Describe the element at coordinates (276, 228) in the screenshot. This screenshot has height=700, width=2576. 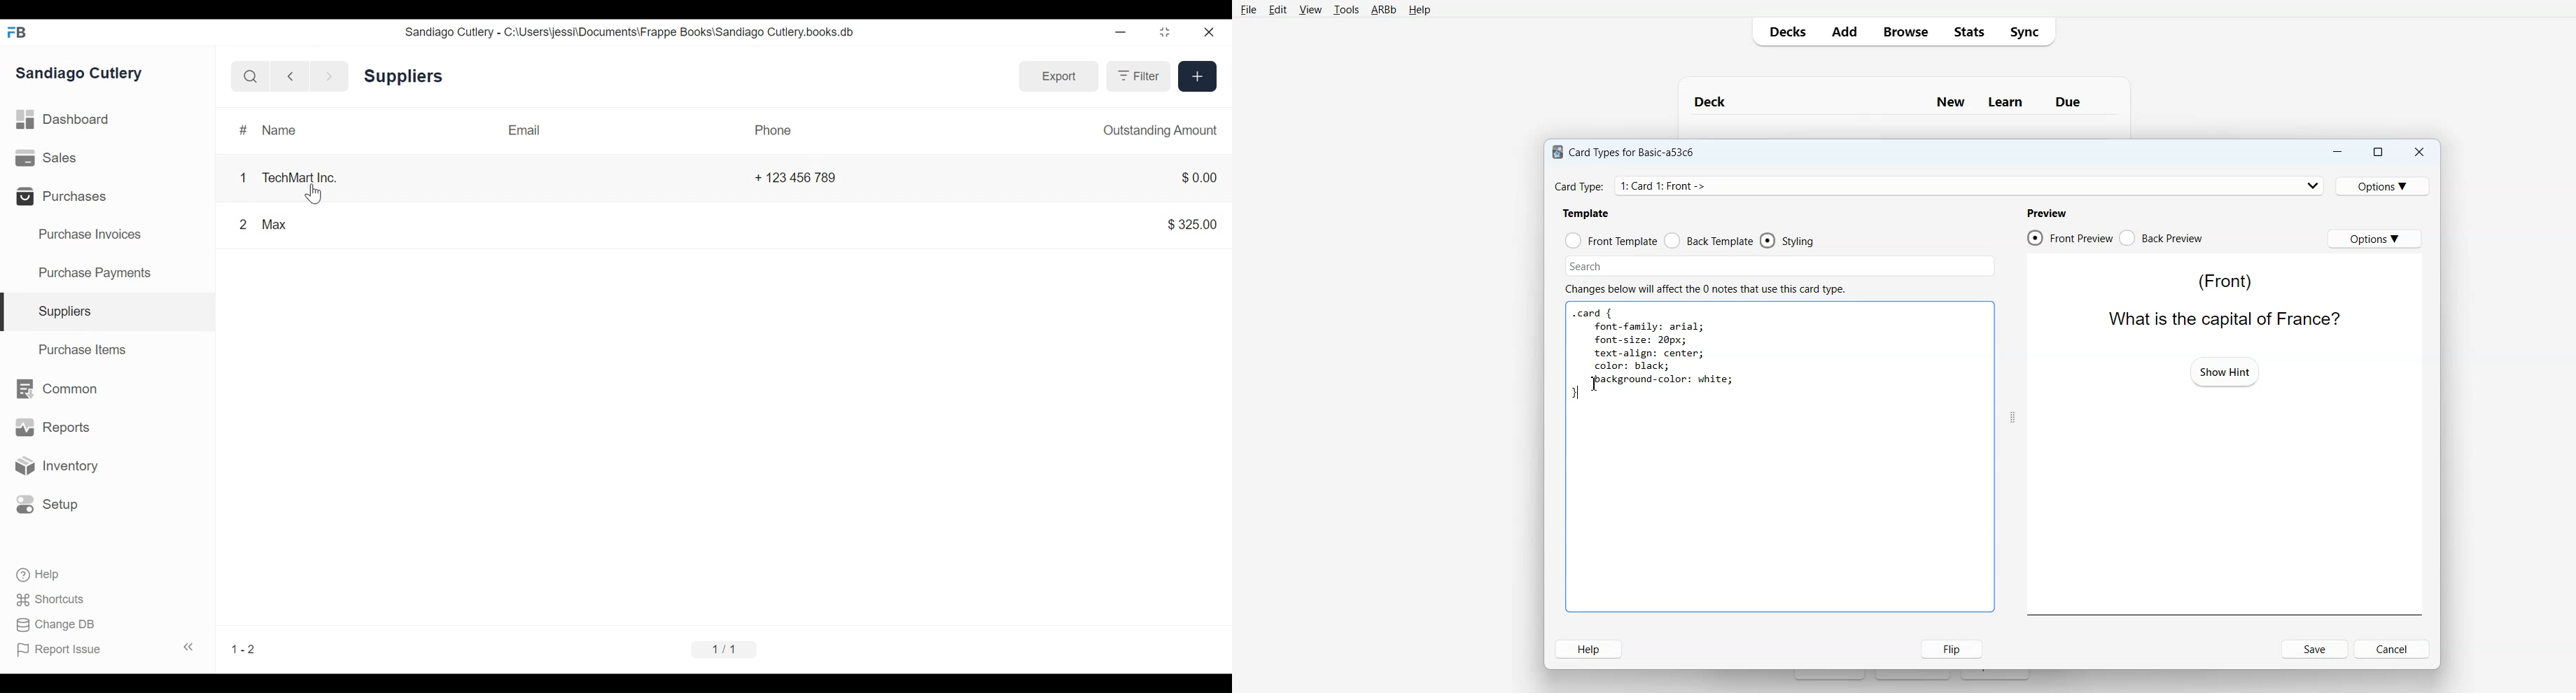
I see `Max` at that location.